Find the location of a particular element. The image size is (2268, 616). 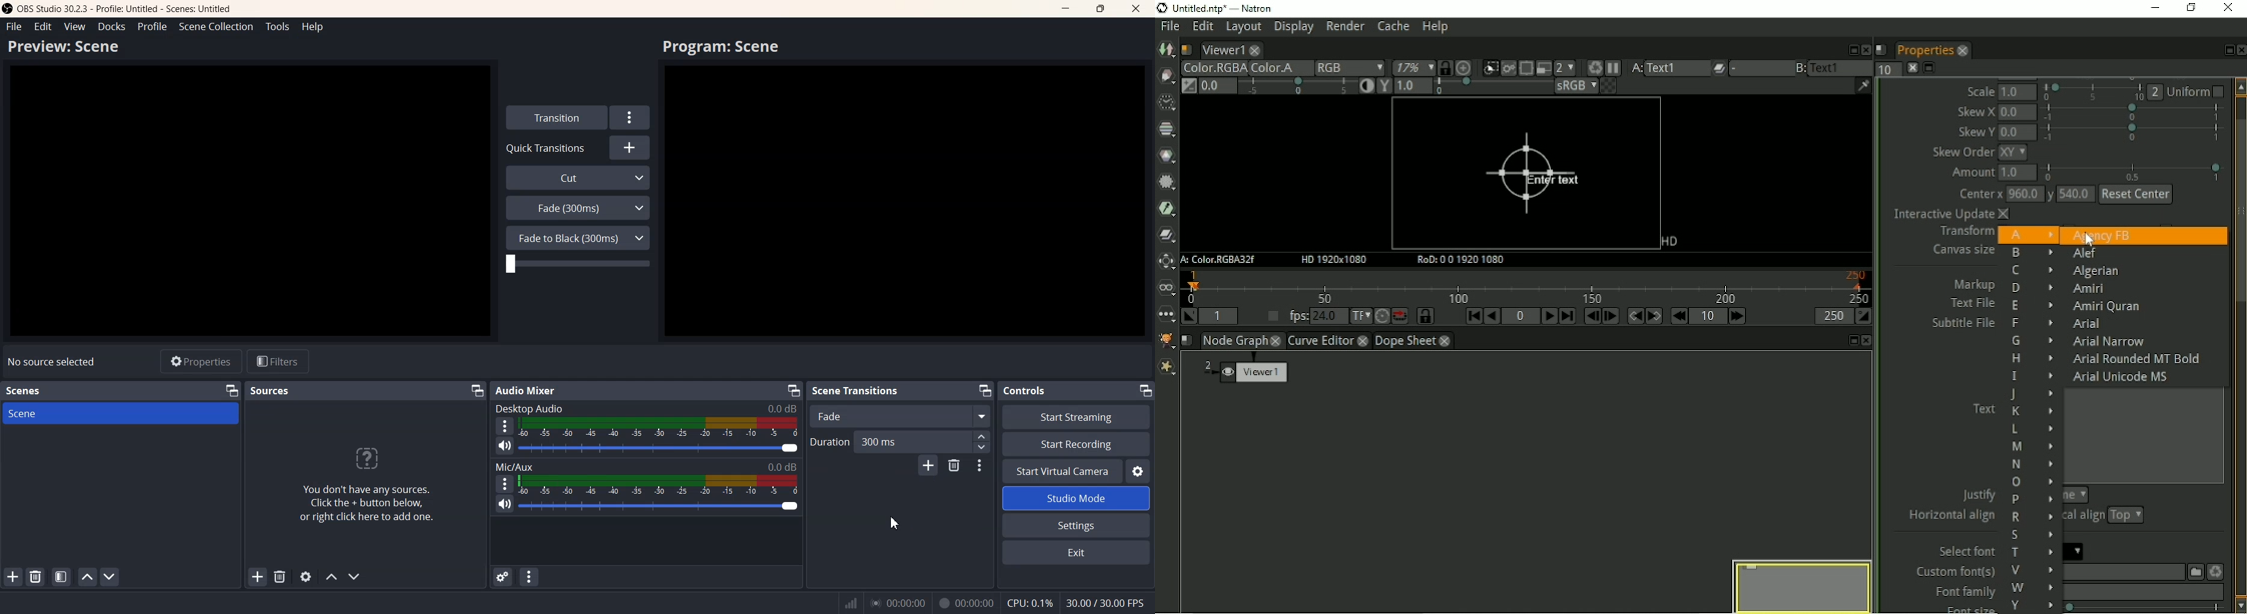

Quick Transition is located at coordinates (577, 147).